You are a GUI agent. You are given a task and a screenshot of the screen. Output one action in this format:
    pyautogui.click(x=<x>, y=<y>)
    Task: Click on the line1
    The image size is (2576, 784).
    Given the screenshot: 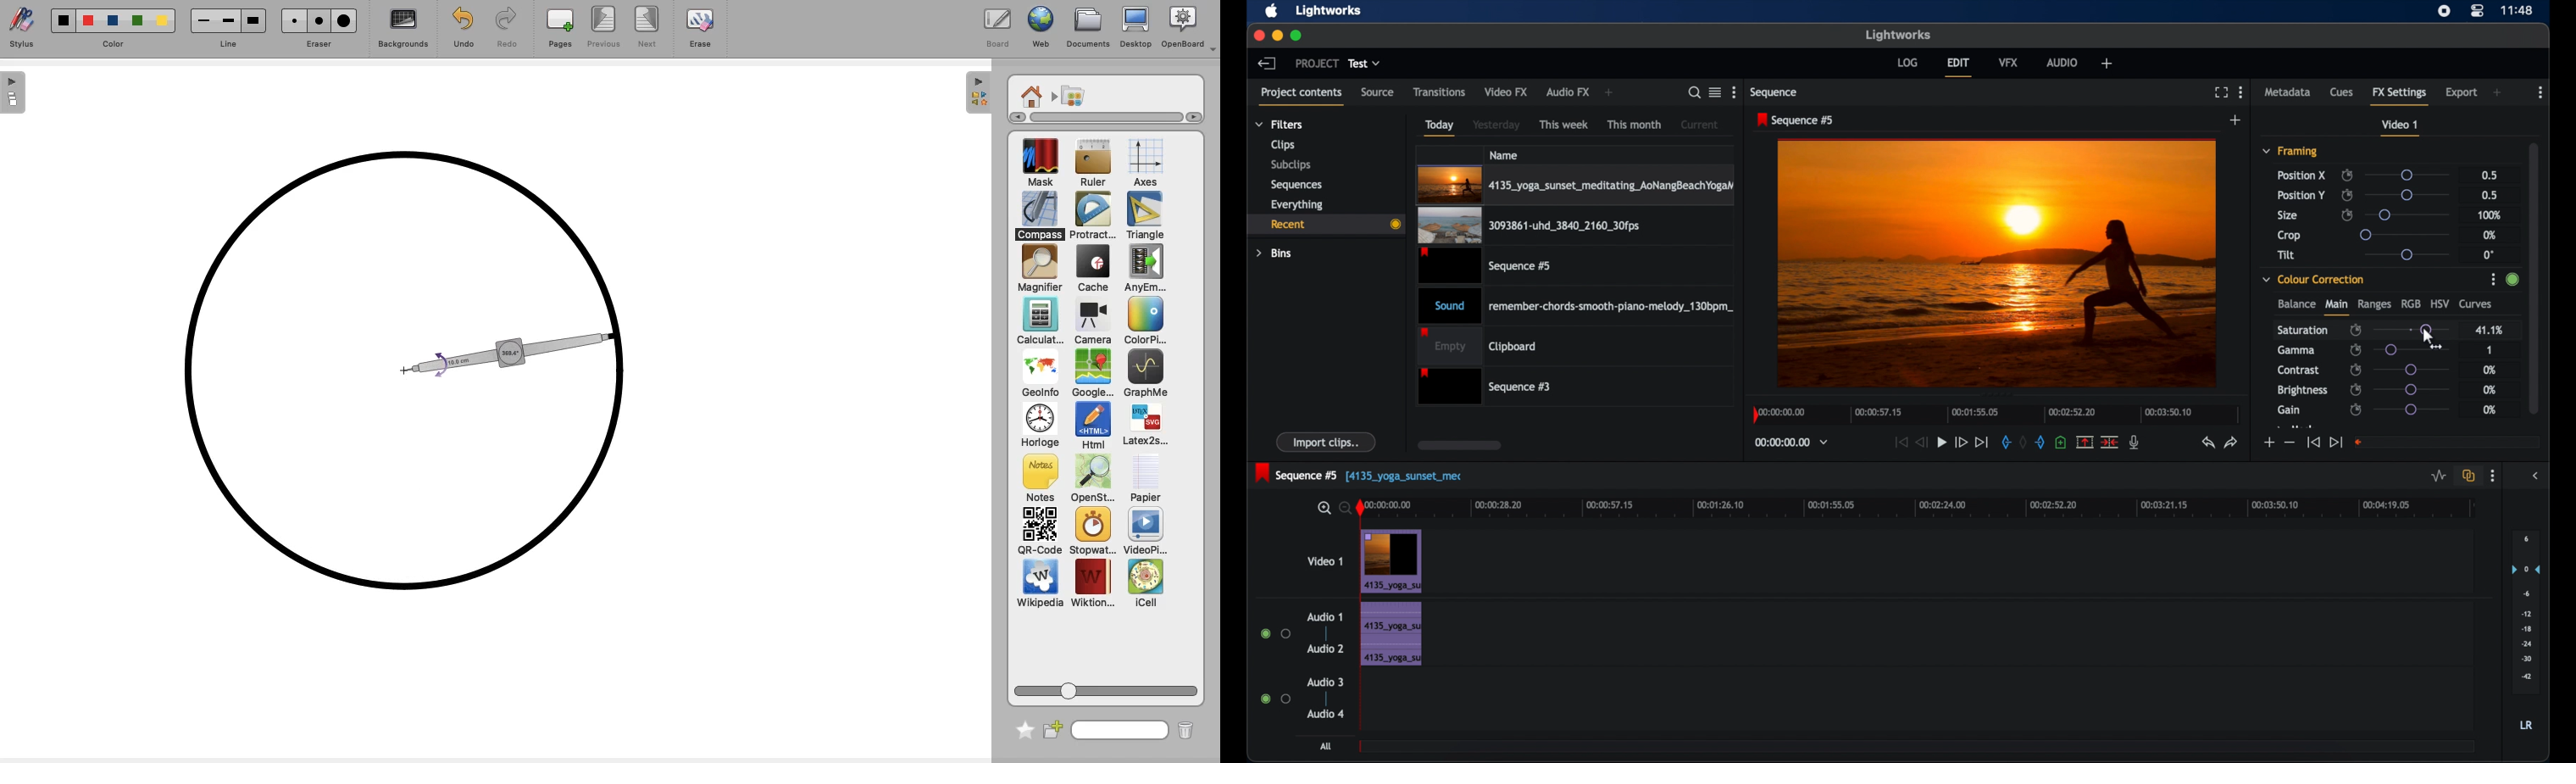 What is the action you would take?
    pyautogui.click(x=203, y=19)
    